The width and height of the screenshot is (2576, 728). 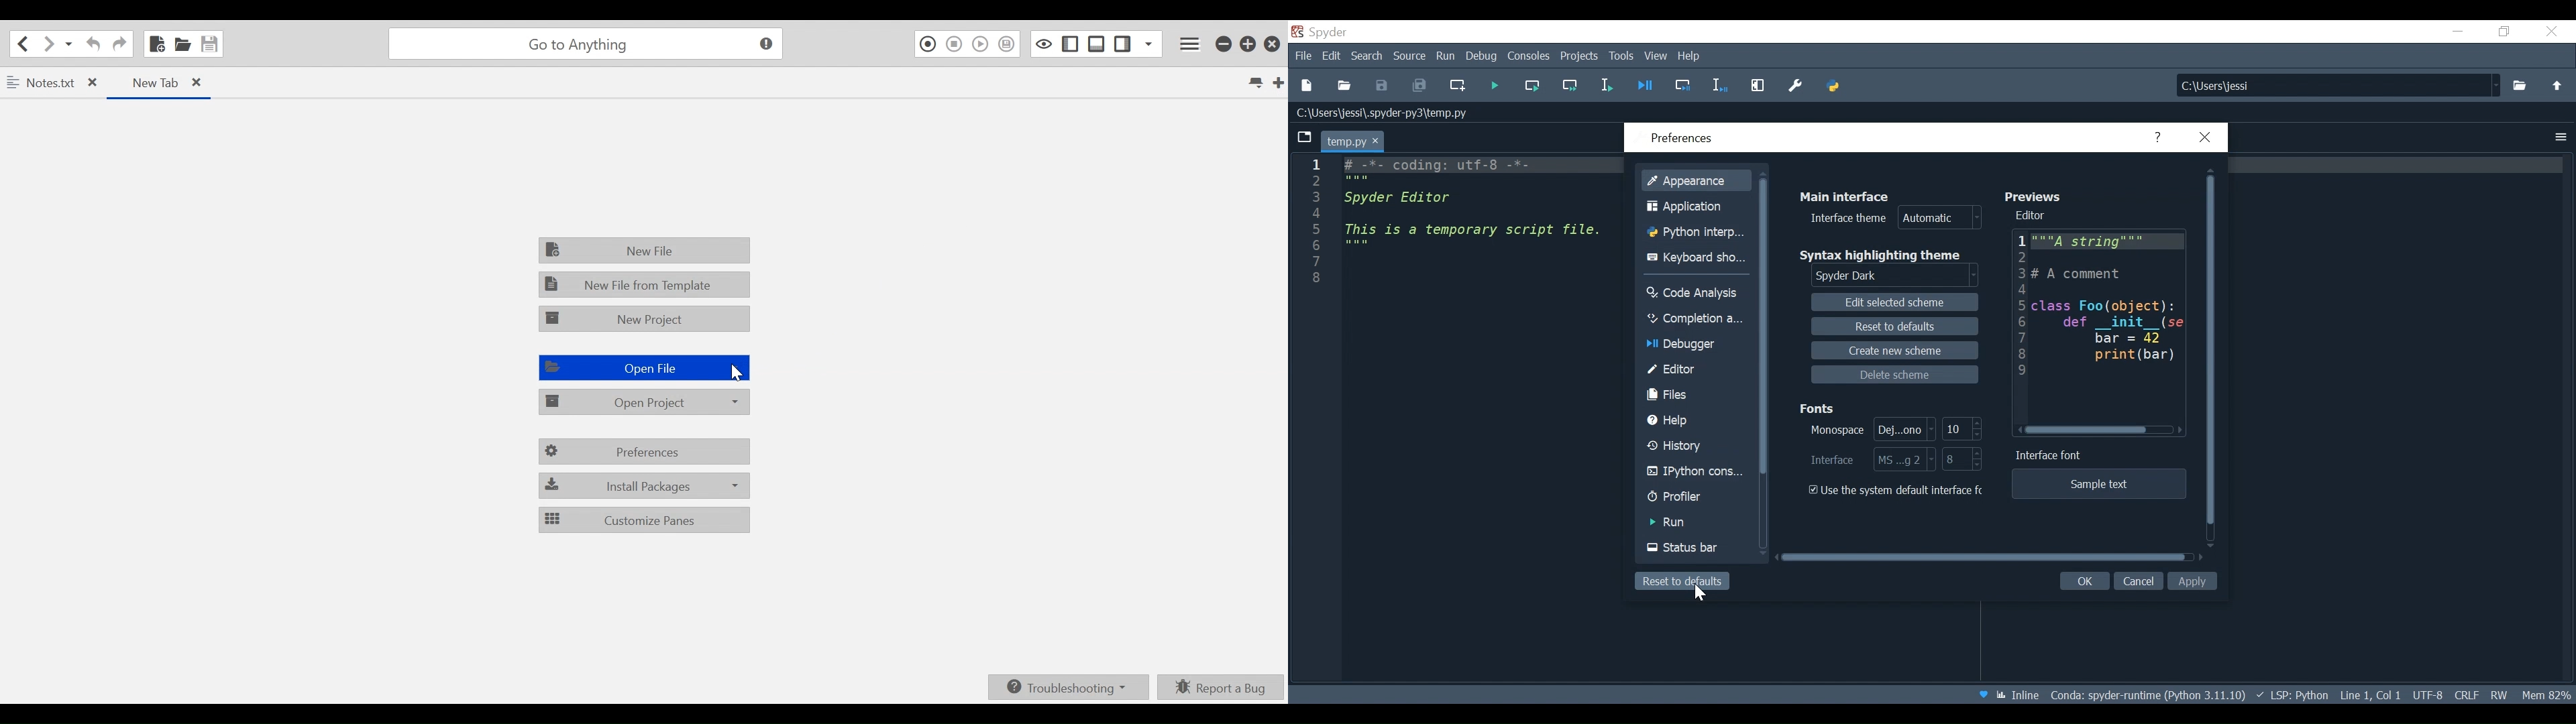 I want to click on Minimize, so click(x=2457, y=32).